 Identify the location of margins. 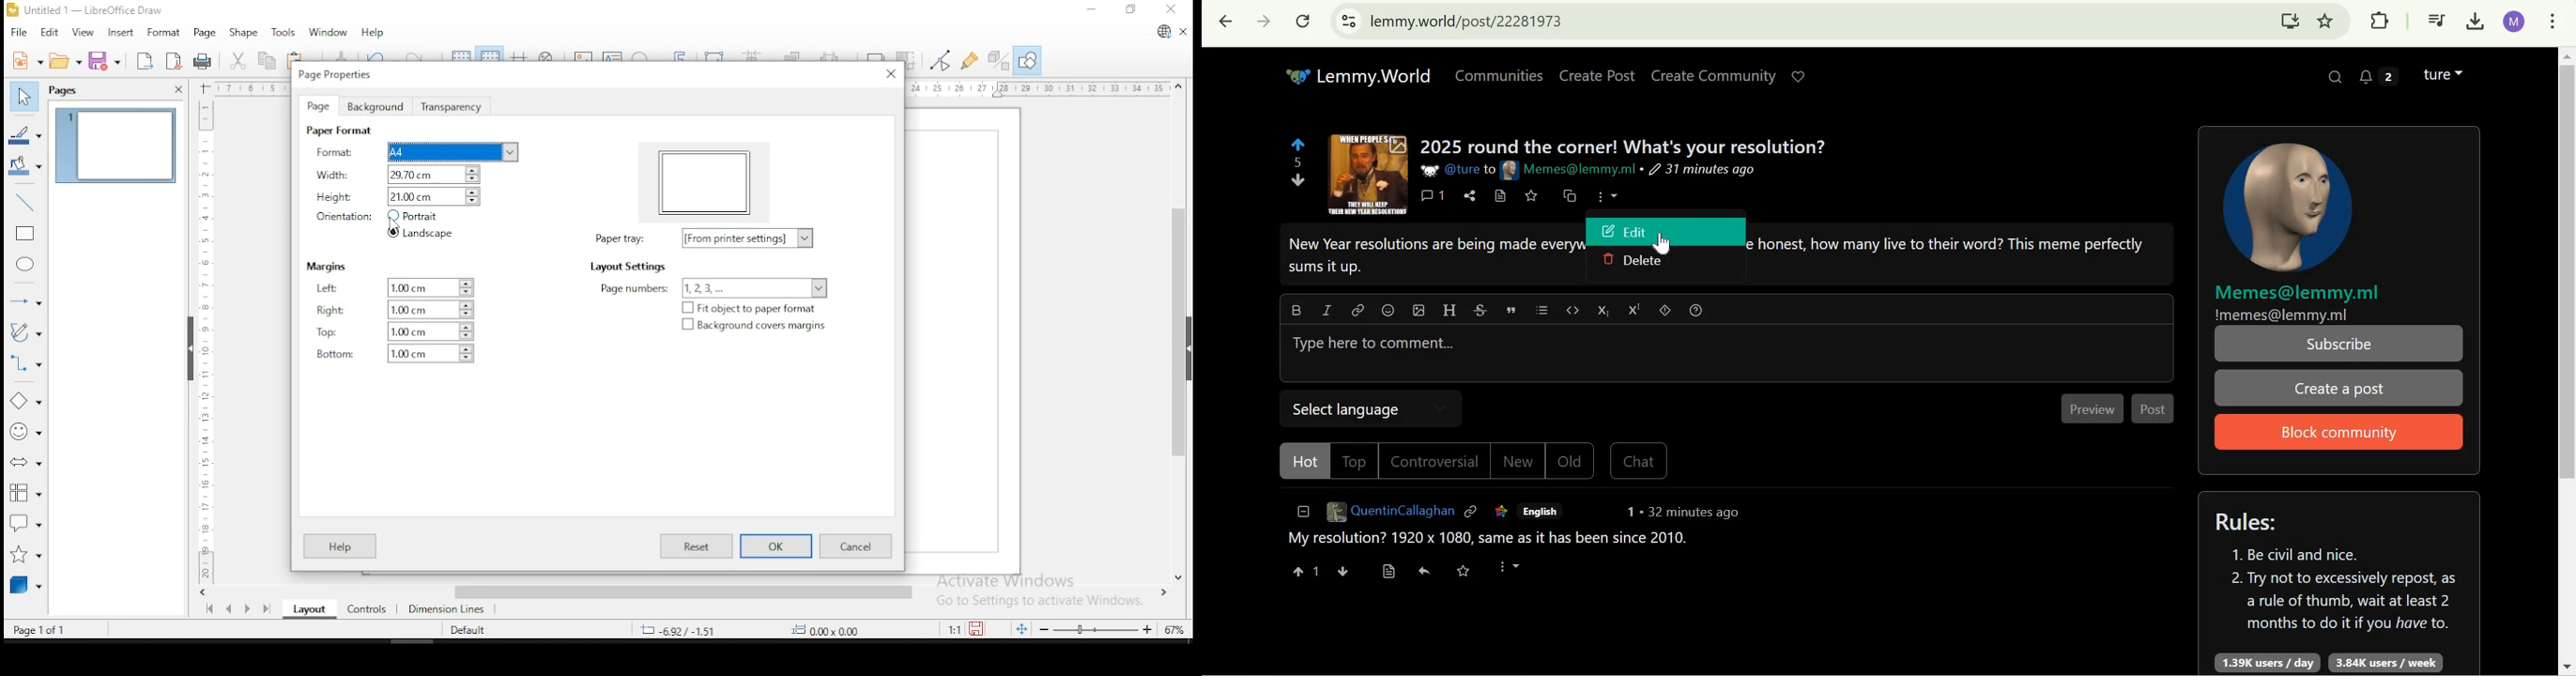
(329, 269).